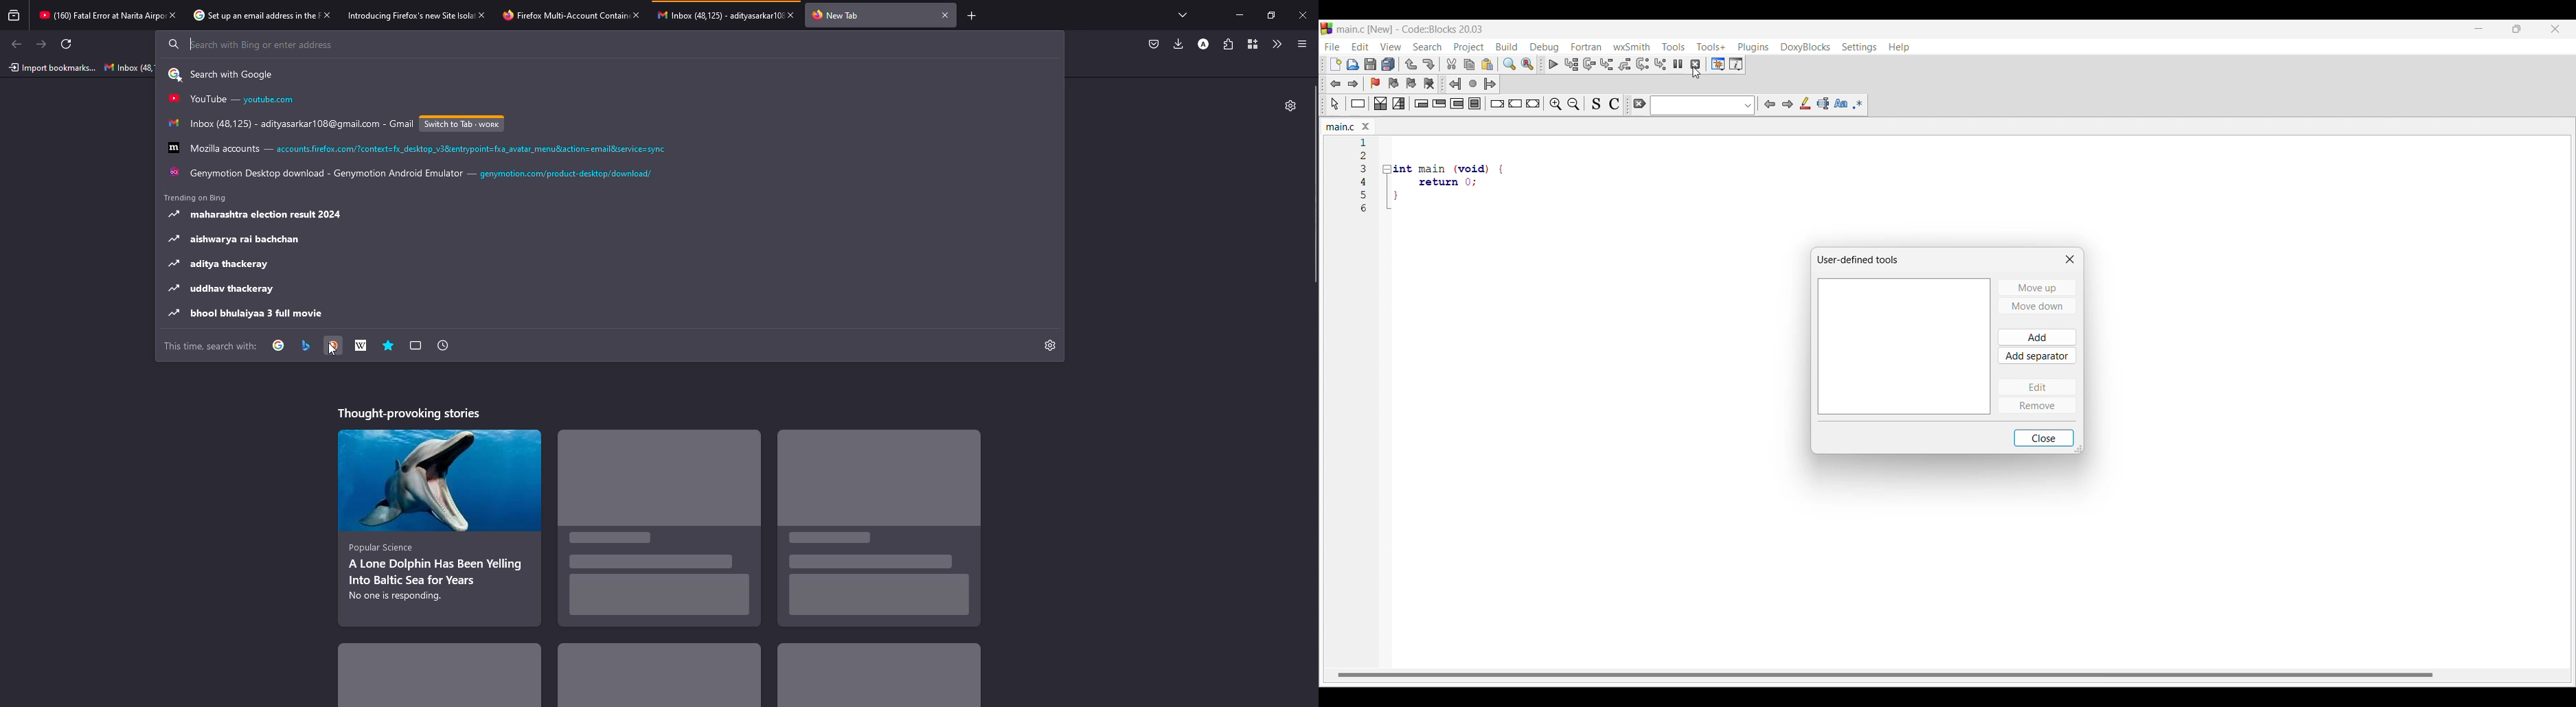 The height and width of the screenshot is (728, 2576). I want to click on close, so click(481, 14).